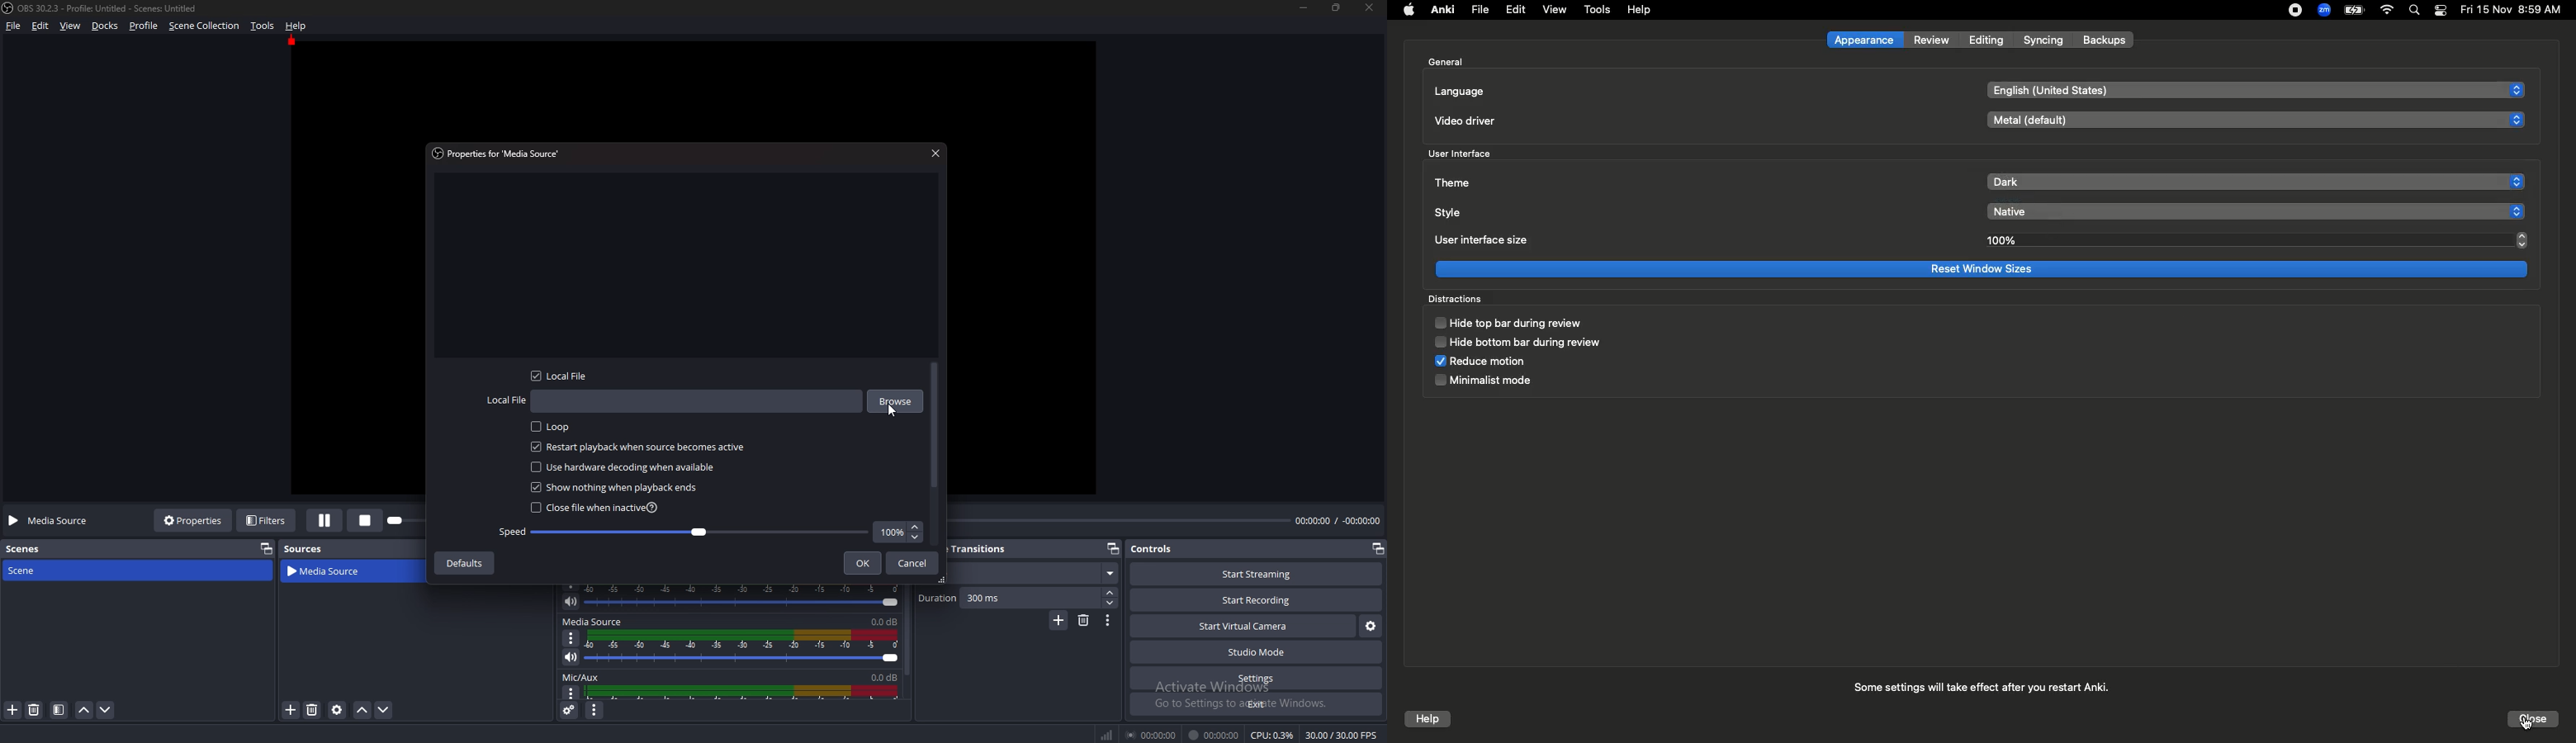 The width and height of the screenshot is (2576, 756). Describe the element at coordinates (1483, 240) in the screenshot. I see `User interface size` at that location.